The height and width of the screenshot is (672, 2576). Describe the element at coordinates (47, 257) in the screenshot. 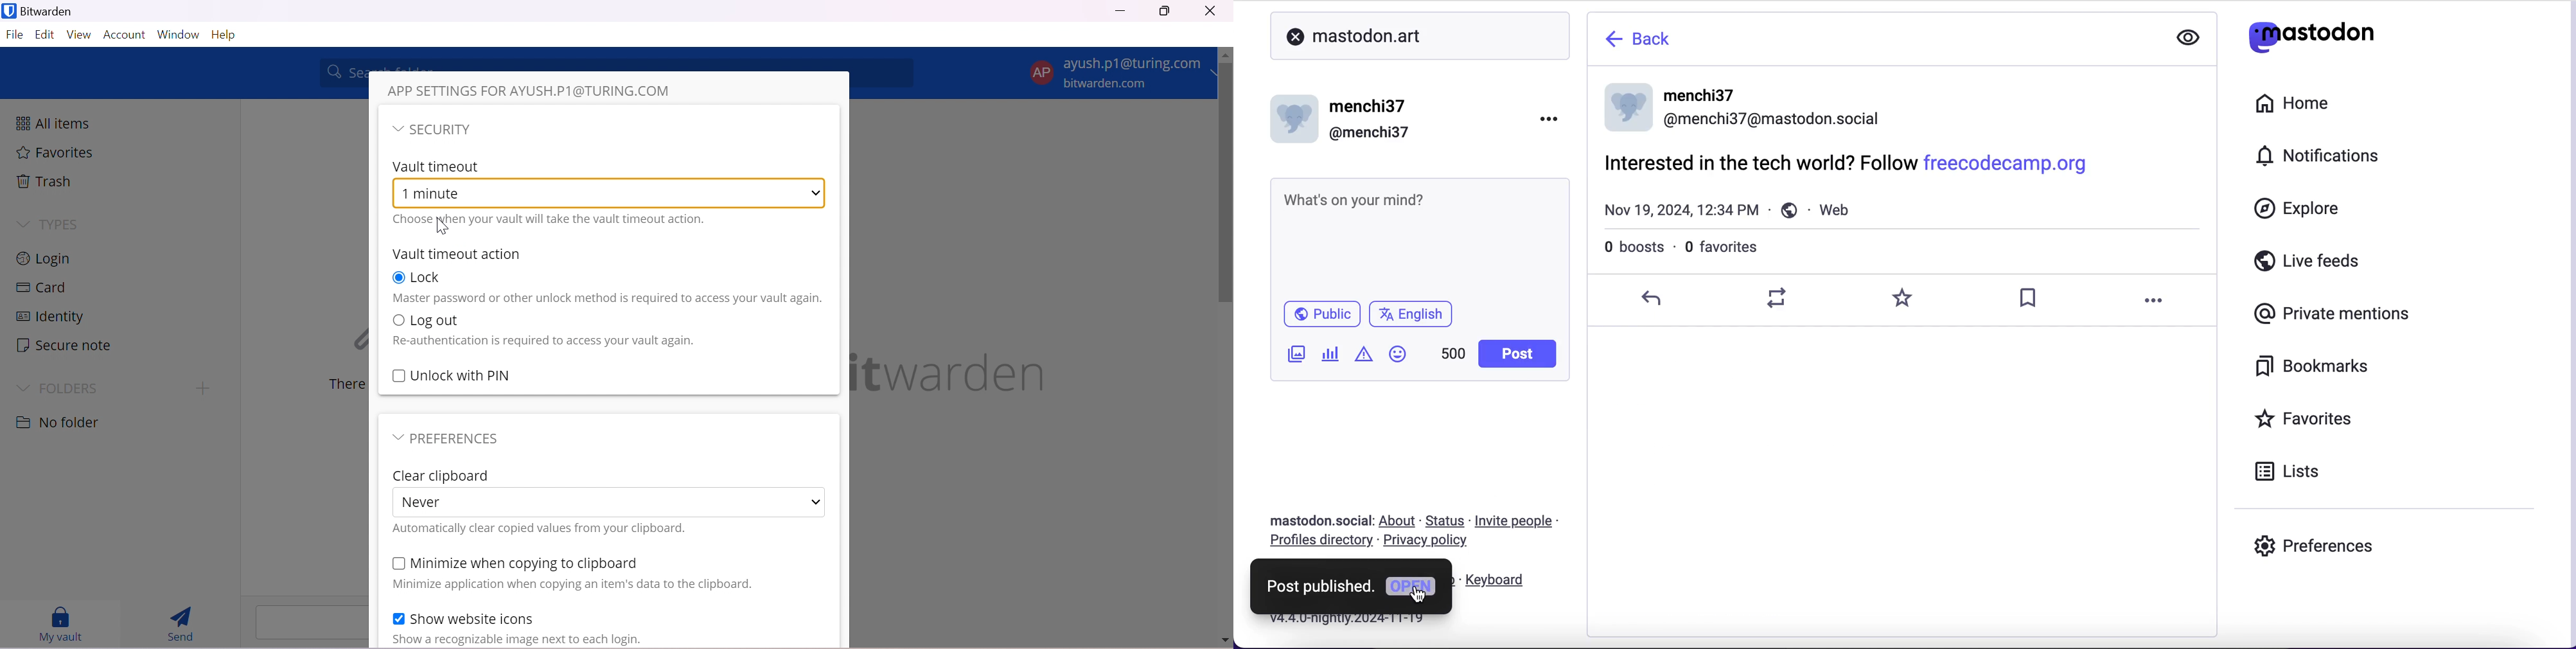

I see `Login` at that location.